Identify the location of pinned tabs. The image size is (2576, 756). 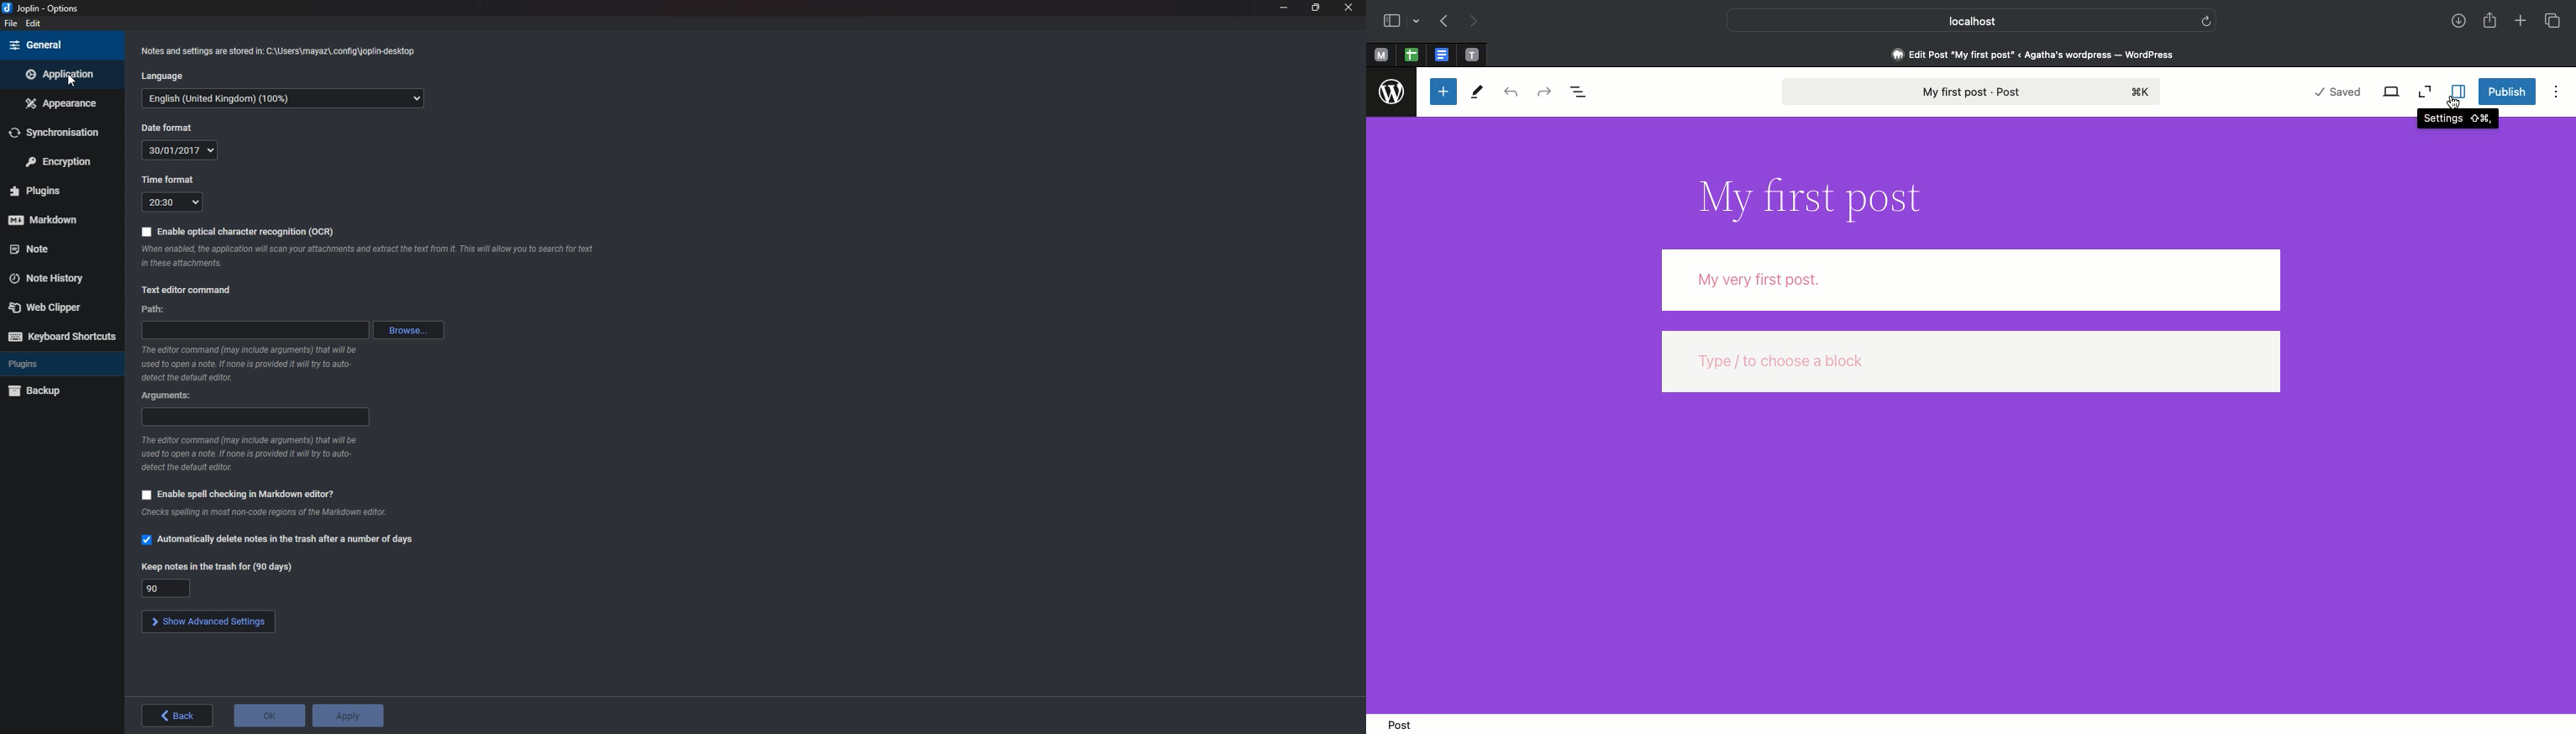
(1414, 55).